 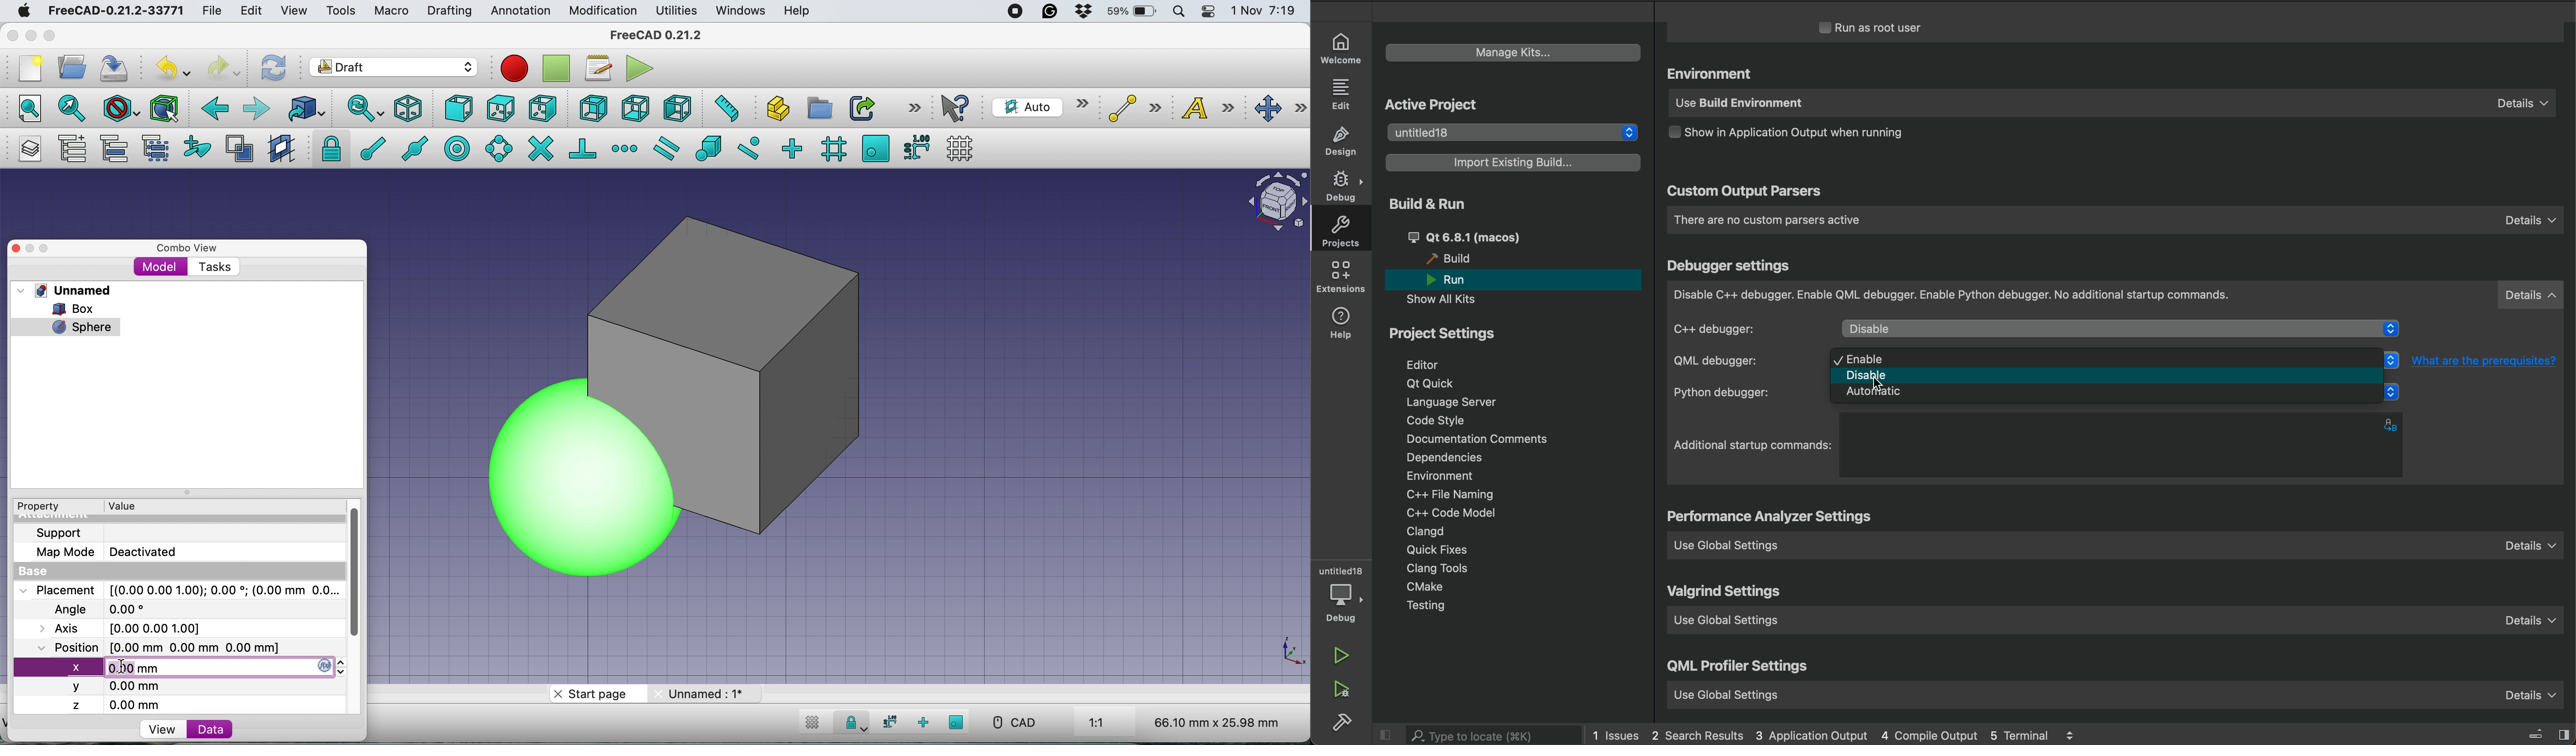 What do you see at coordinates (1851, 734) in the screenshot?
I see `logs` at bounding box center [1851, 734].